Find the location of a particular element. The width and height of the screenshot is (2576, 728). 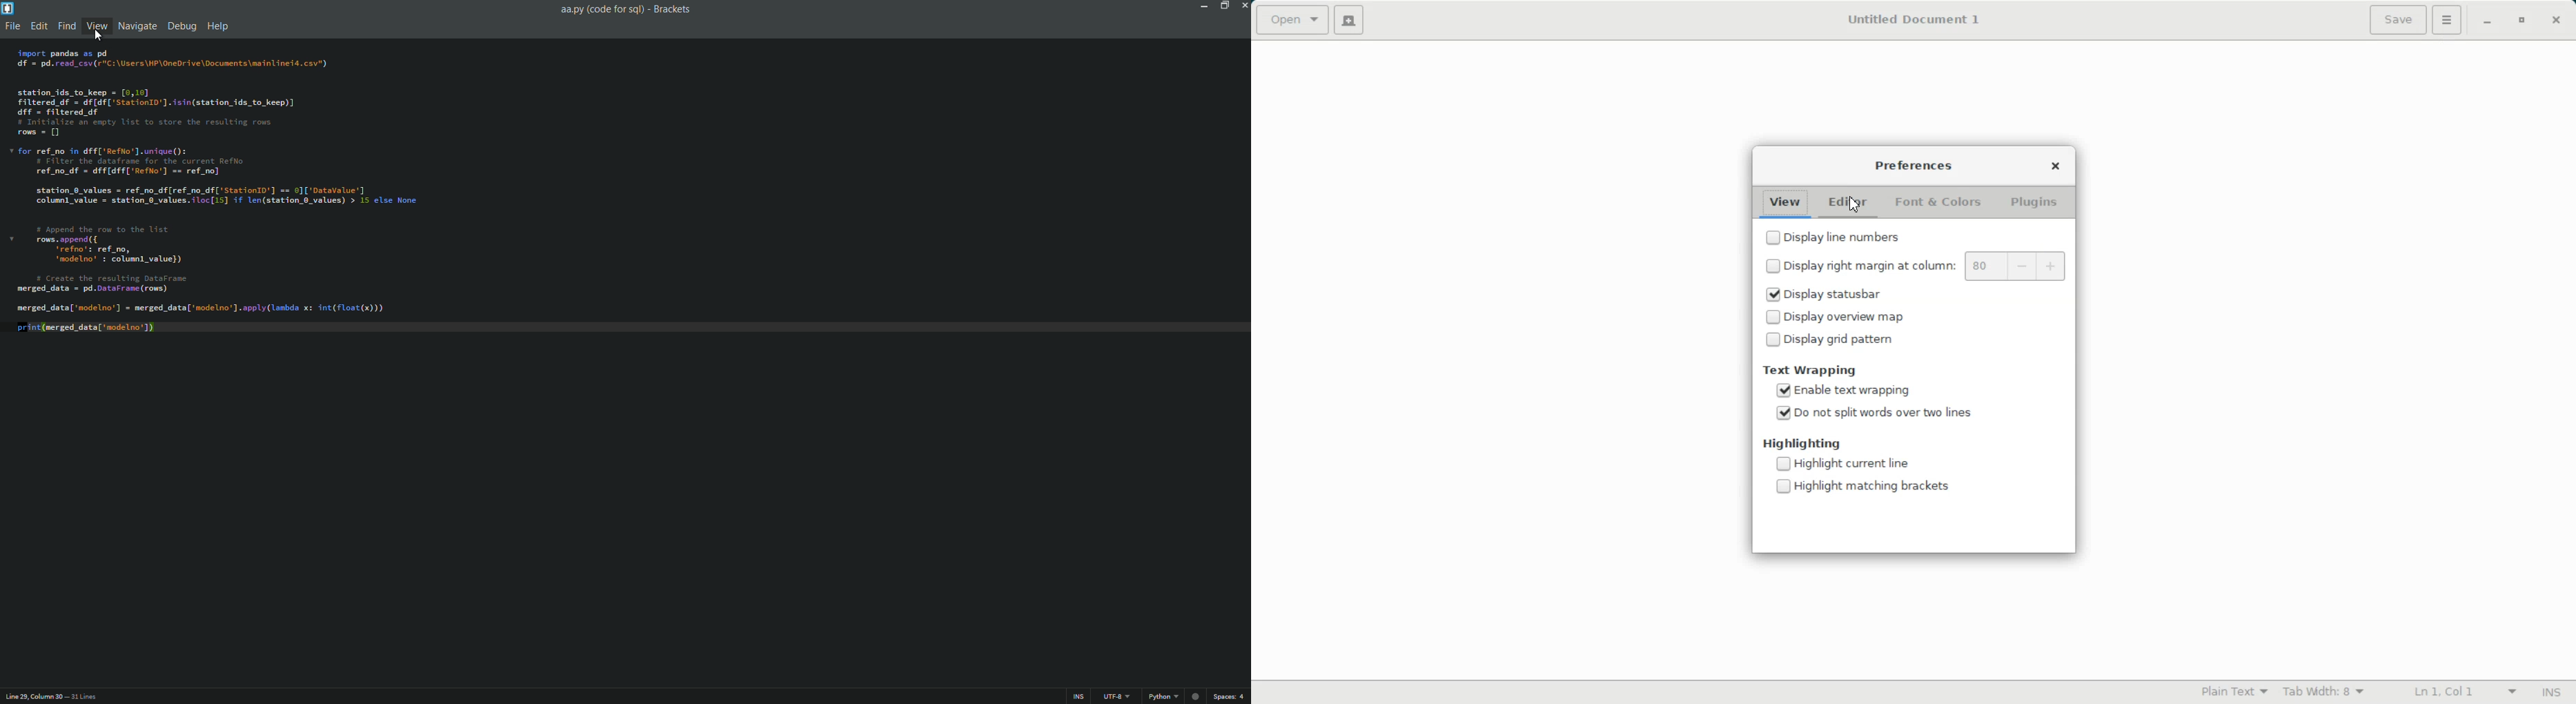

Text Wrapping is located at coordinates (1811, 369).